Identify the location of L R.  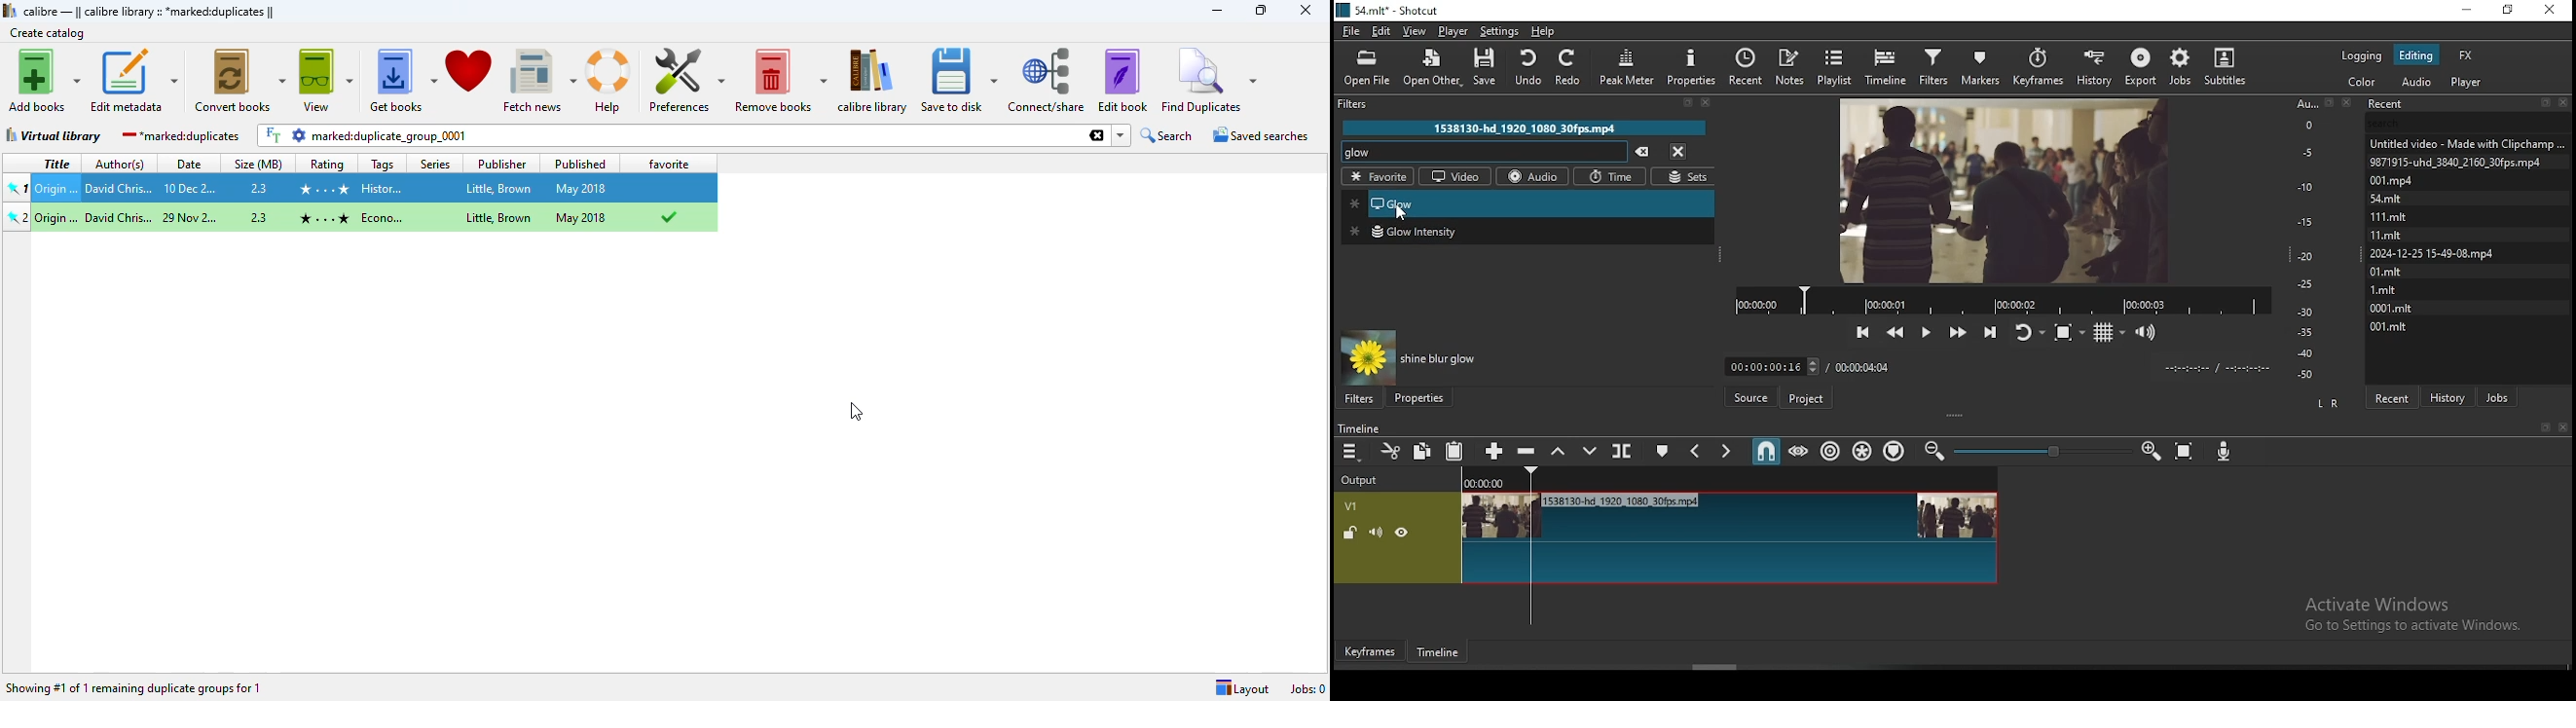
(2325, 402).